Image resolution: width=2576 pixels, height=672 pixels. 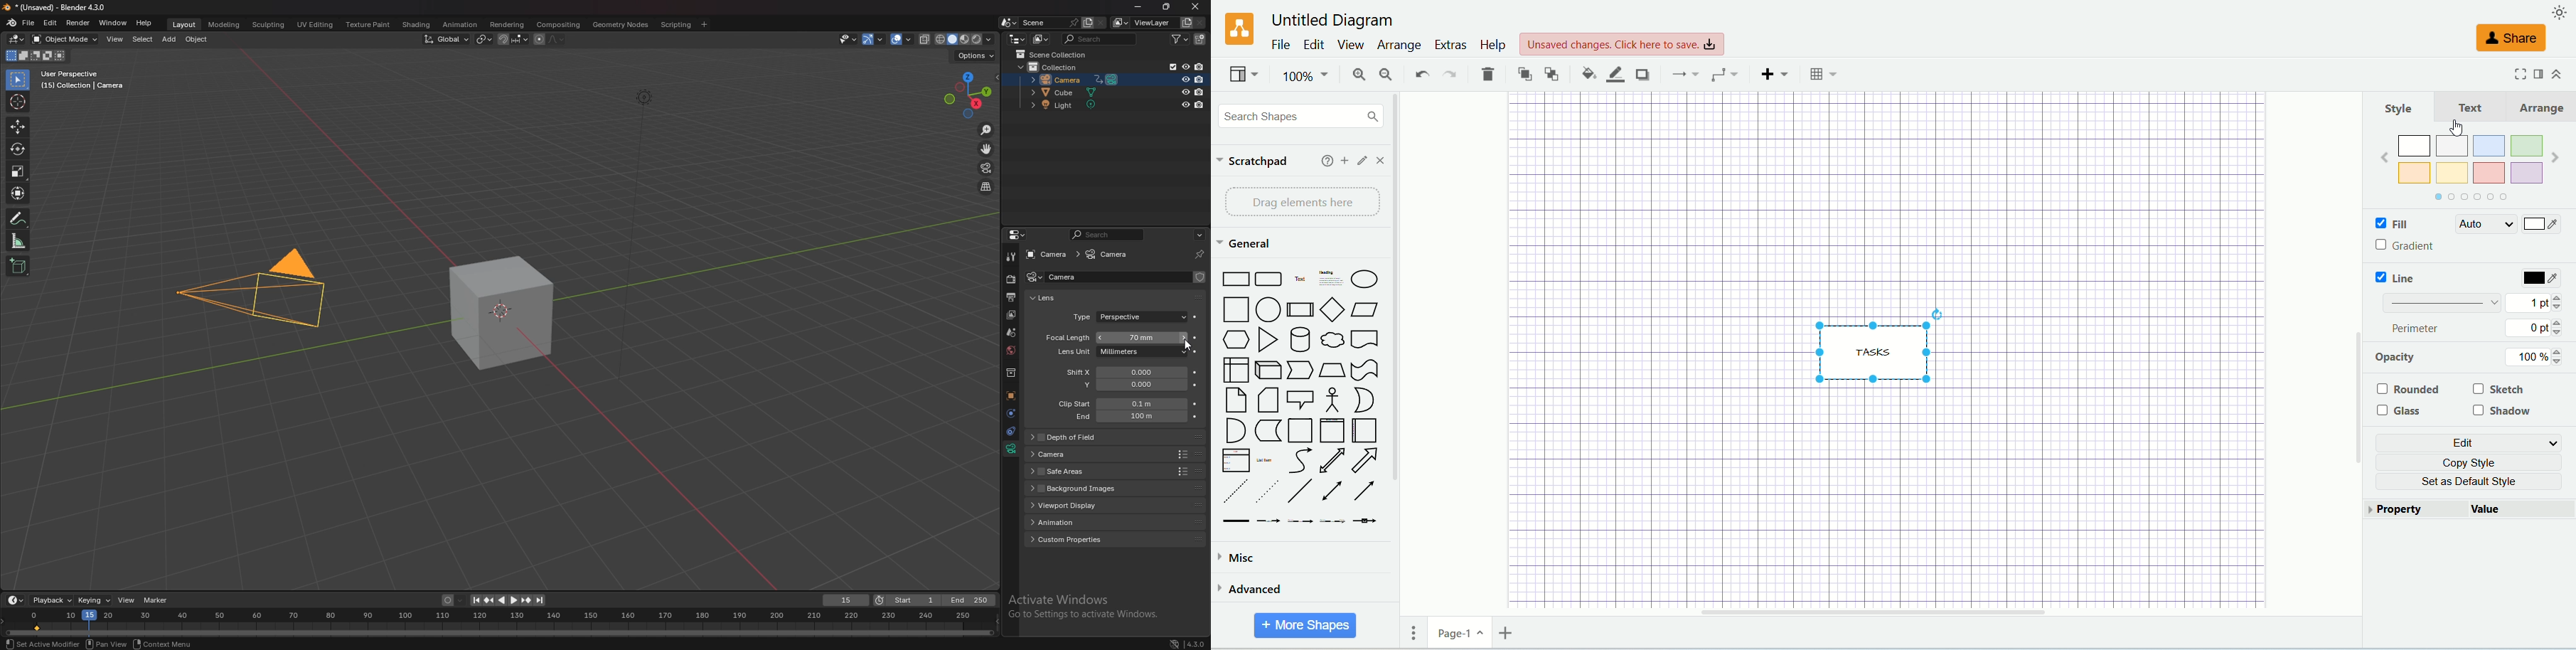 What do you see at coordinates (17, 150) in the screenshot?
I see `rotate` at bounding box center [17, 150].